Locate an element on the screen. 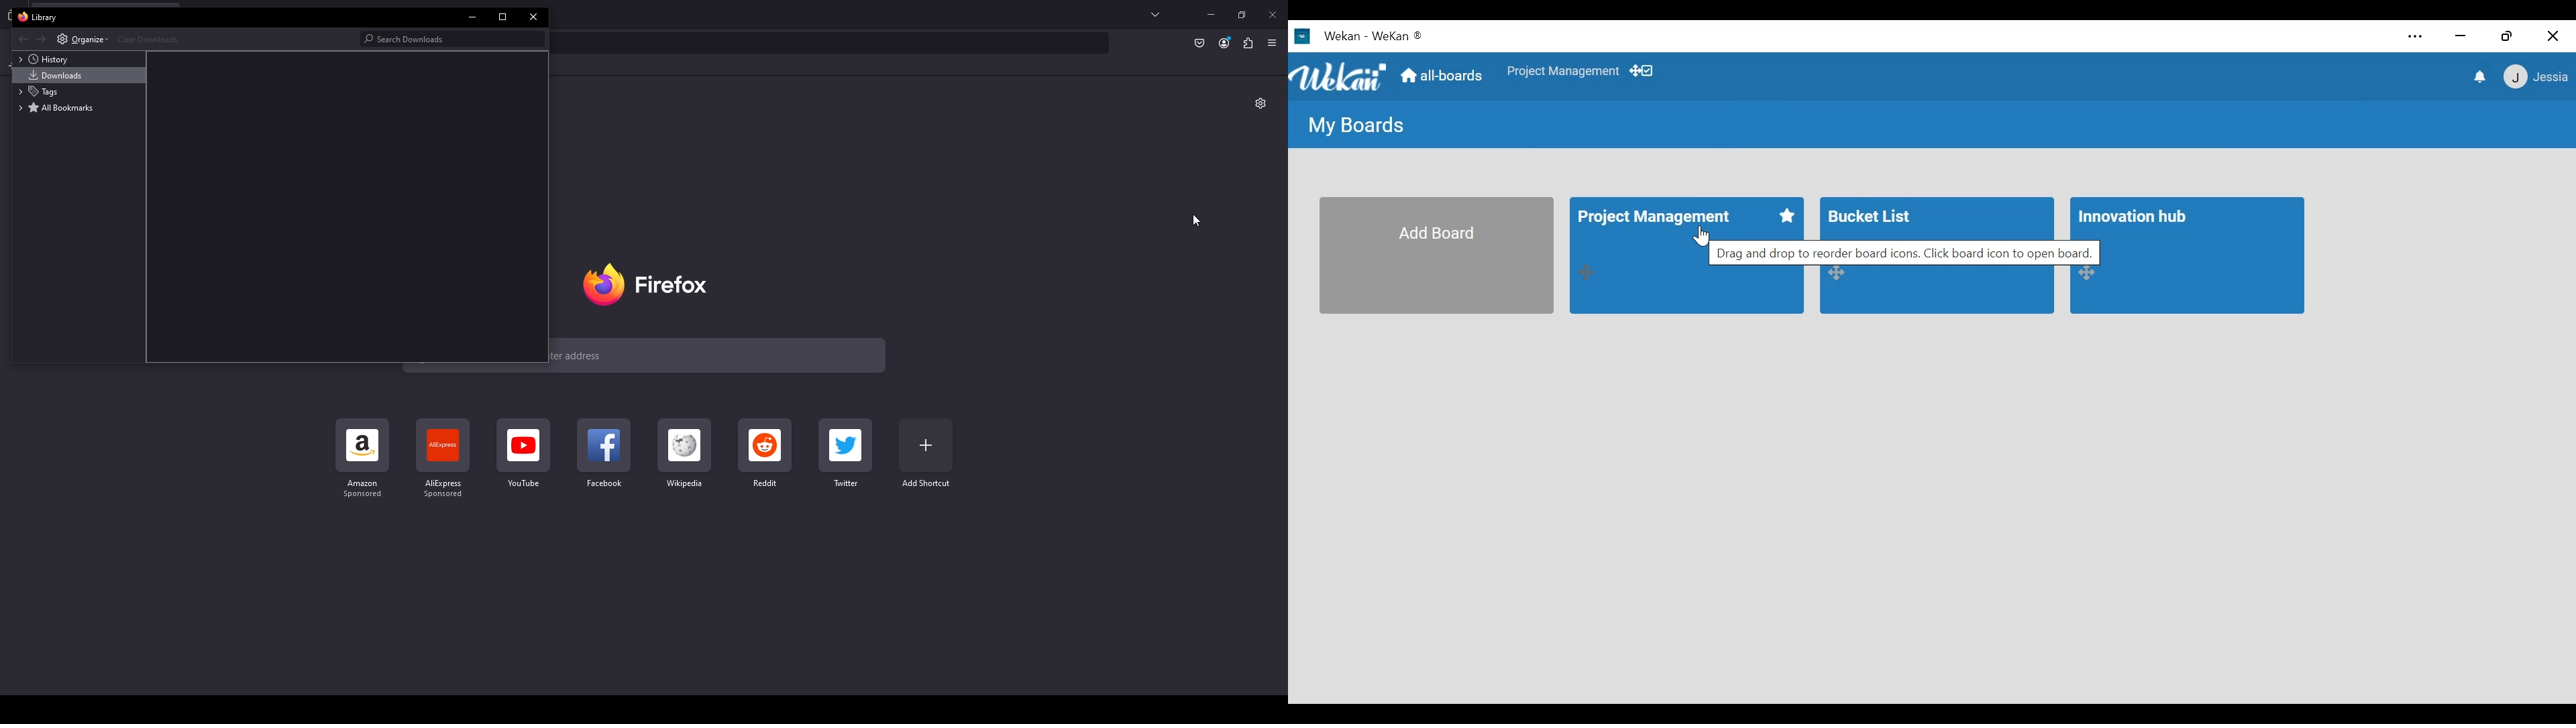 This screenshot has width=2576, height=728. Tags is located at coordinates (78, 92).